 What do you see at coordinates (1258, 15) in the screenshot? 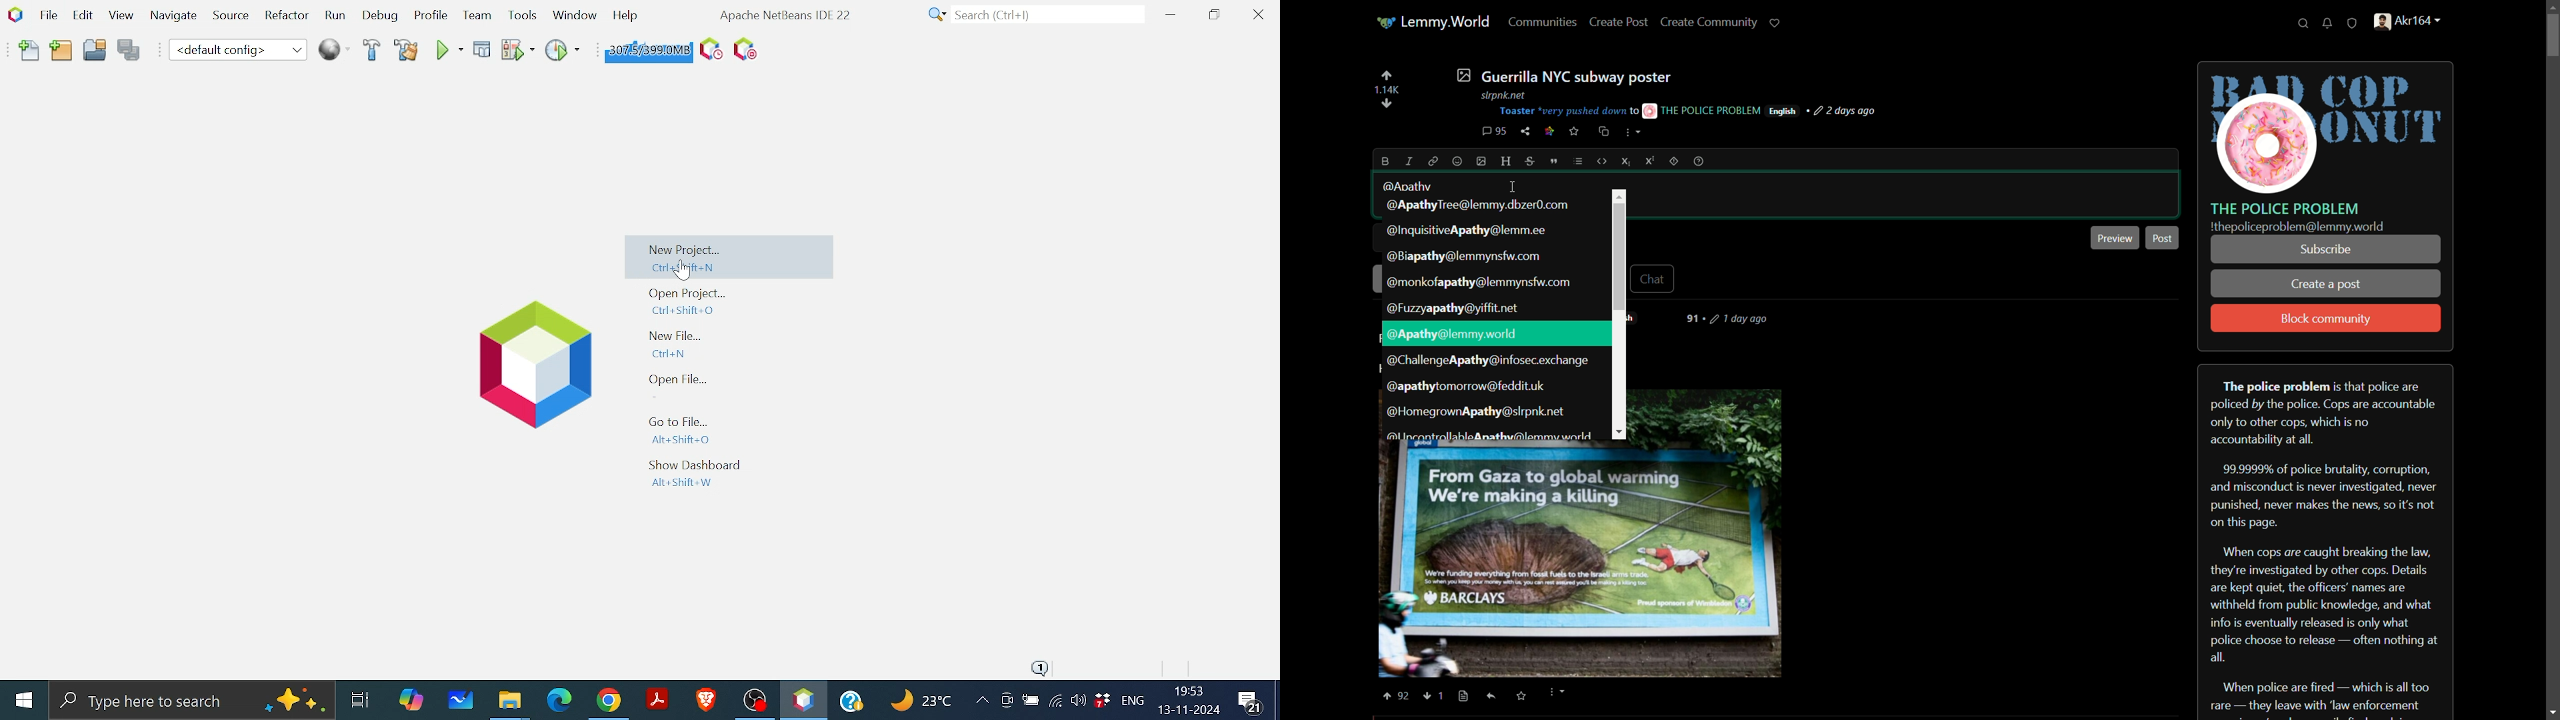
I see `Close` at bounding box center [1258, 15].